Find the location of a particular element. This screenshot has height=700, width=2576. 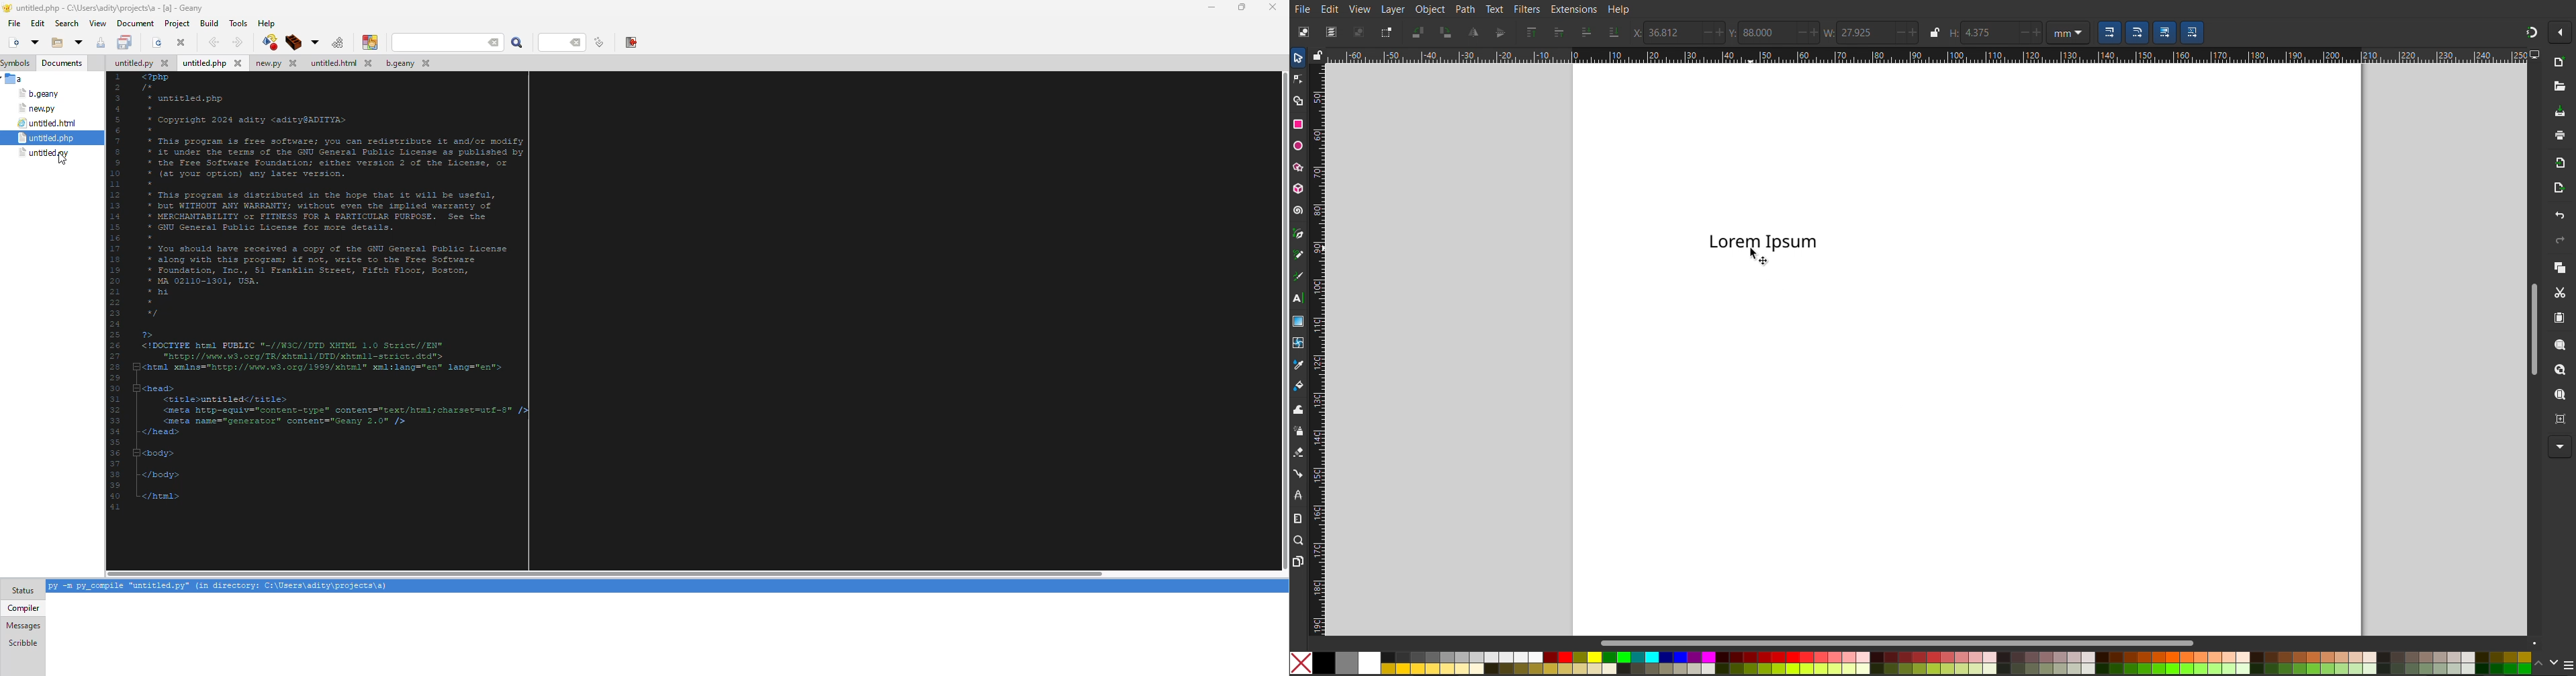

project is located at coordinates (177, 24).